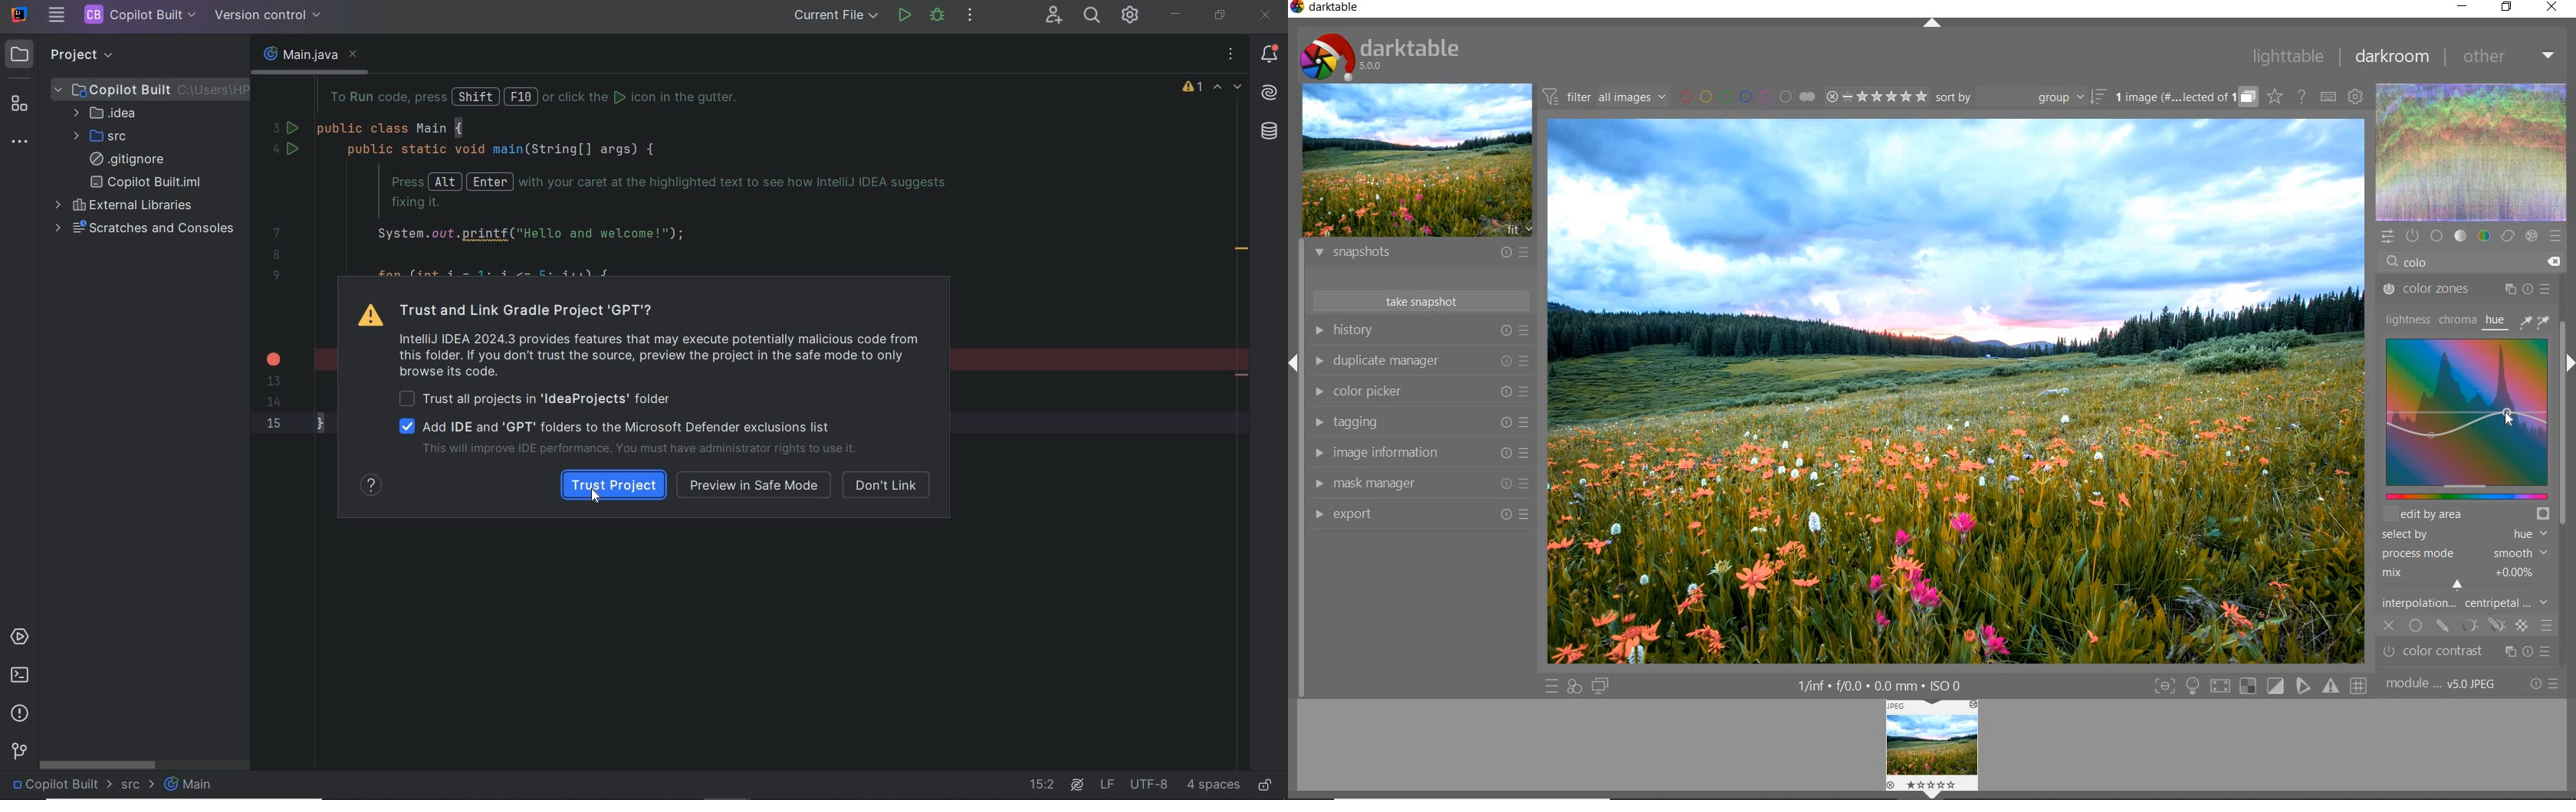 The width and height of the screenshot is (2576, 812). I want to click on 4, so click(274, 150).